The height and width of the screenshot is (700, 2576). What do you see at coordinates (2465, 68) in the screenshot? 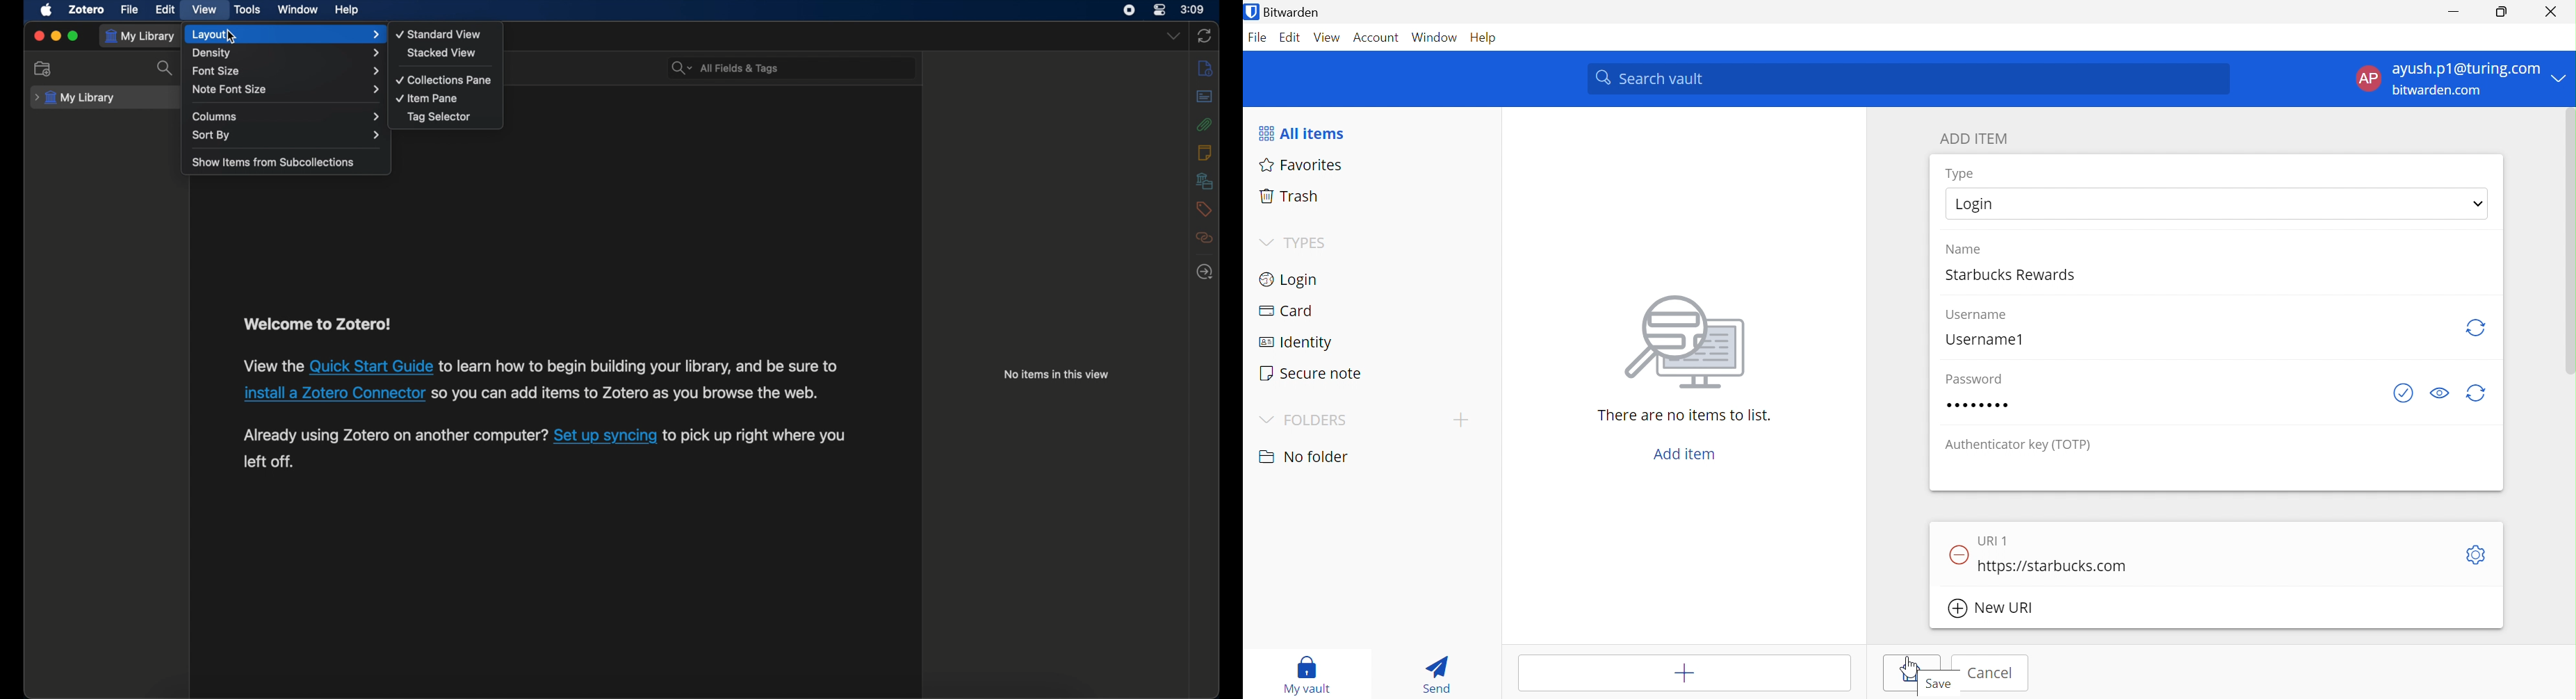
I see `ayush.p1@turing.com` at bounding box center [2465, 68].